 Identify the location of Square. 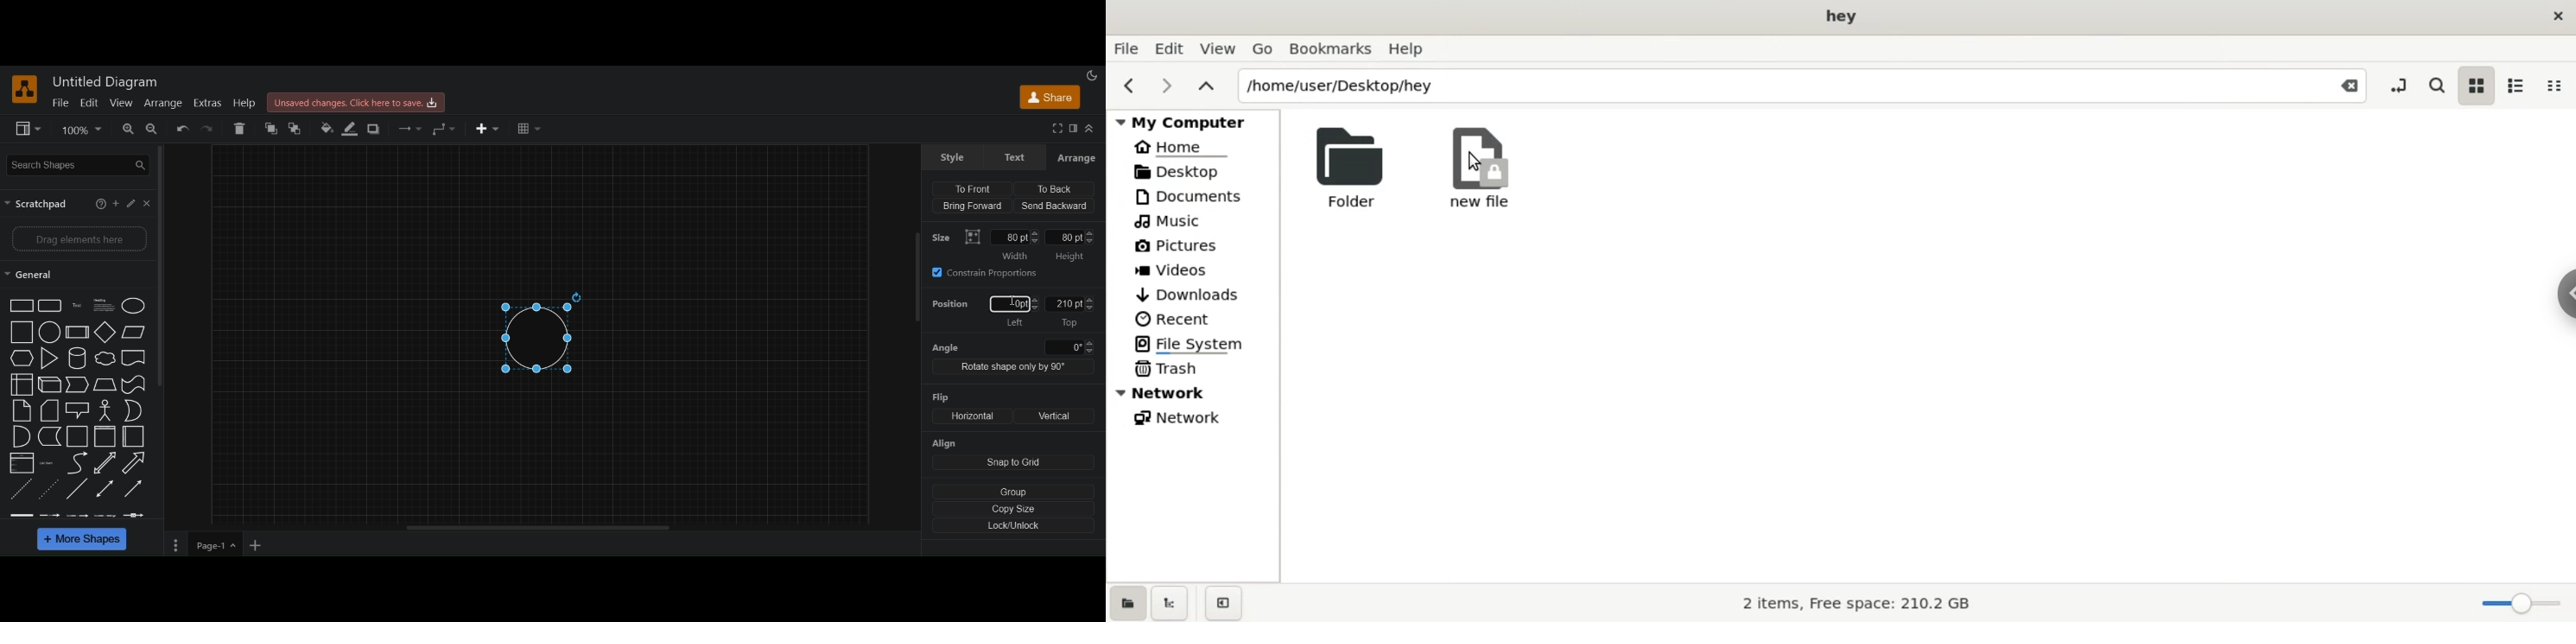
(78, 437).